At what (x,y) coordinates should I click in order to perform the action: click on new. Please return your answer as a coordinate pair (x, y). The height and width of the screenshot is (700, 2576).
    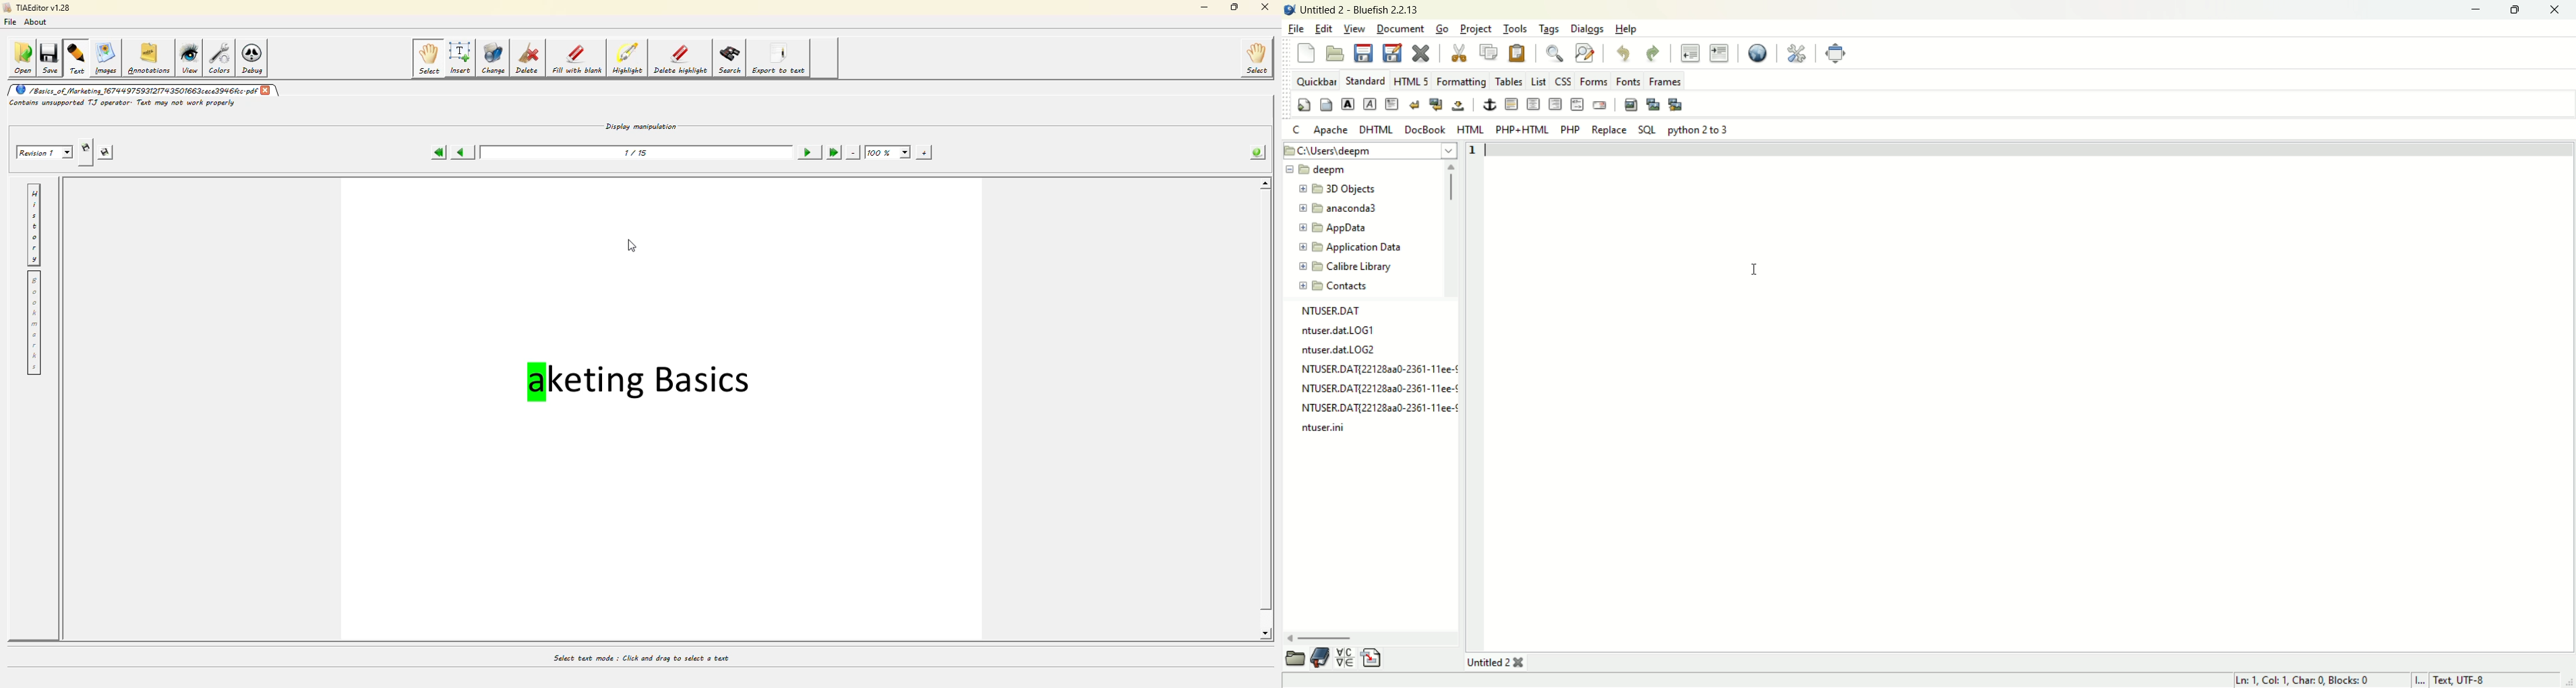
    Looking at the image, I should click on (1307, 54).